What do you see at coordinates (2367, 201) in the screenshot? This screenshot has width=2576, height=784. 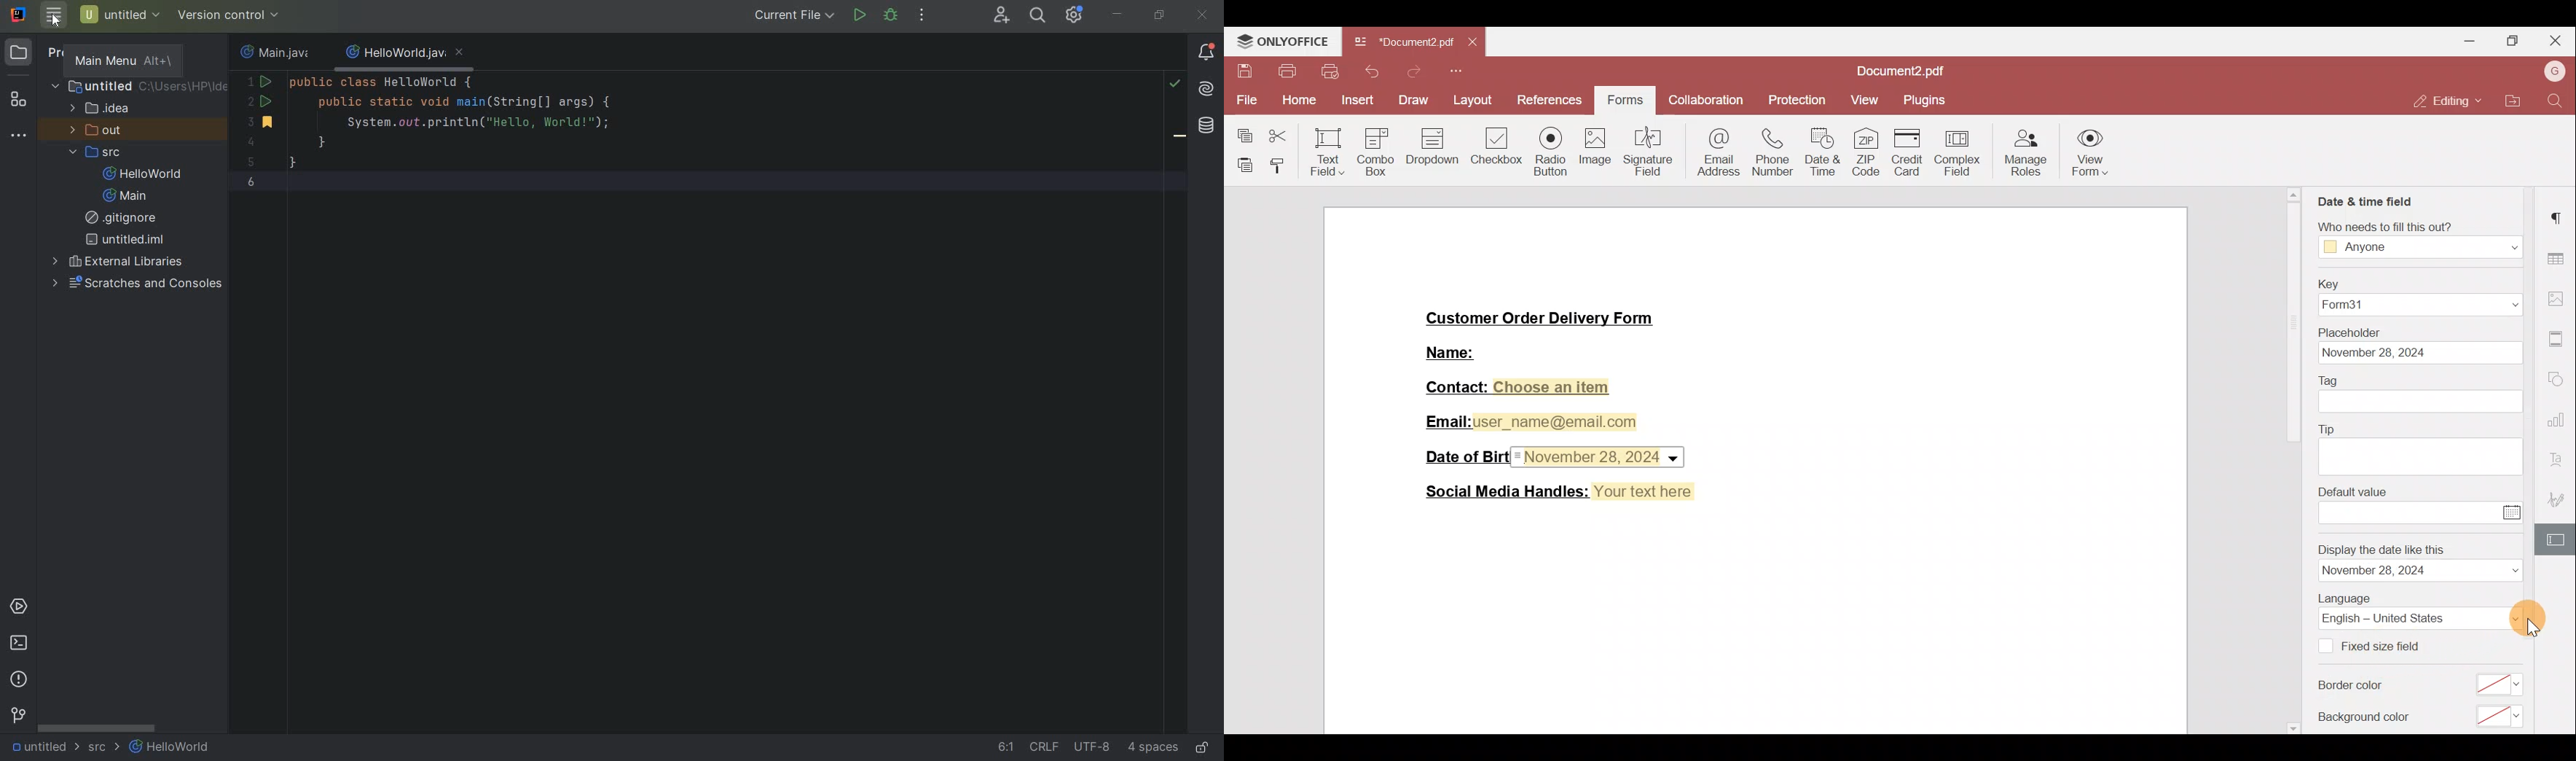 I see `Date & time field` at bounding box center [2367, 201].